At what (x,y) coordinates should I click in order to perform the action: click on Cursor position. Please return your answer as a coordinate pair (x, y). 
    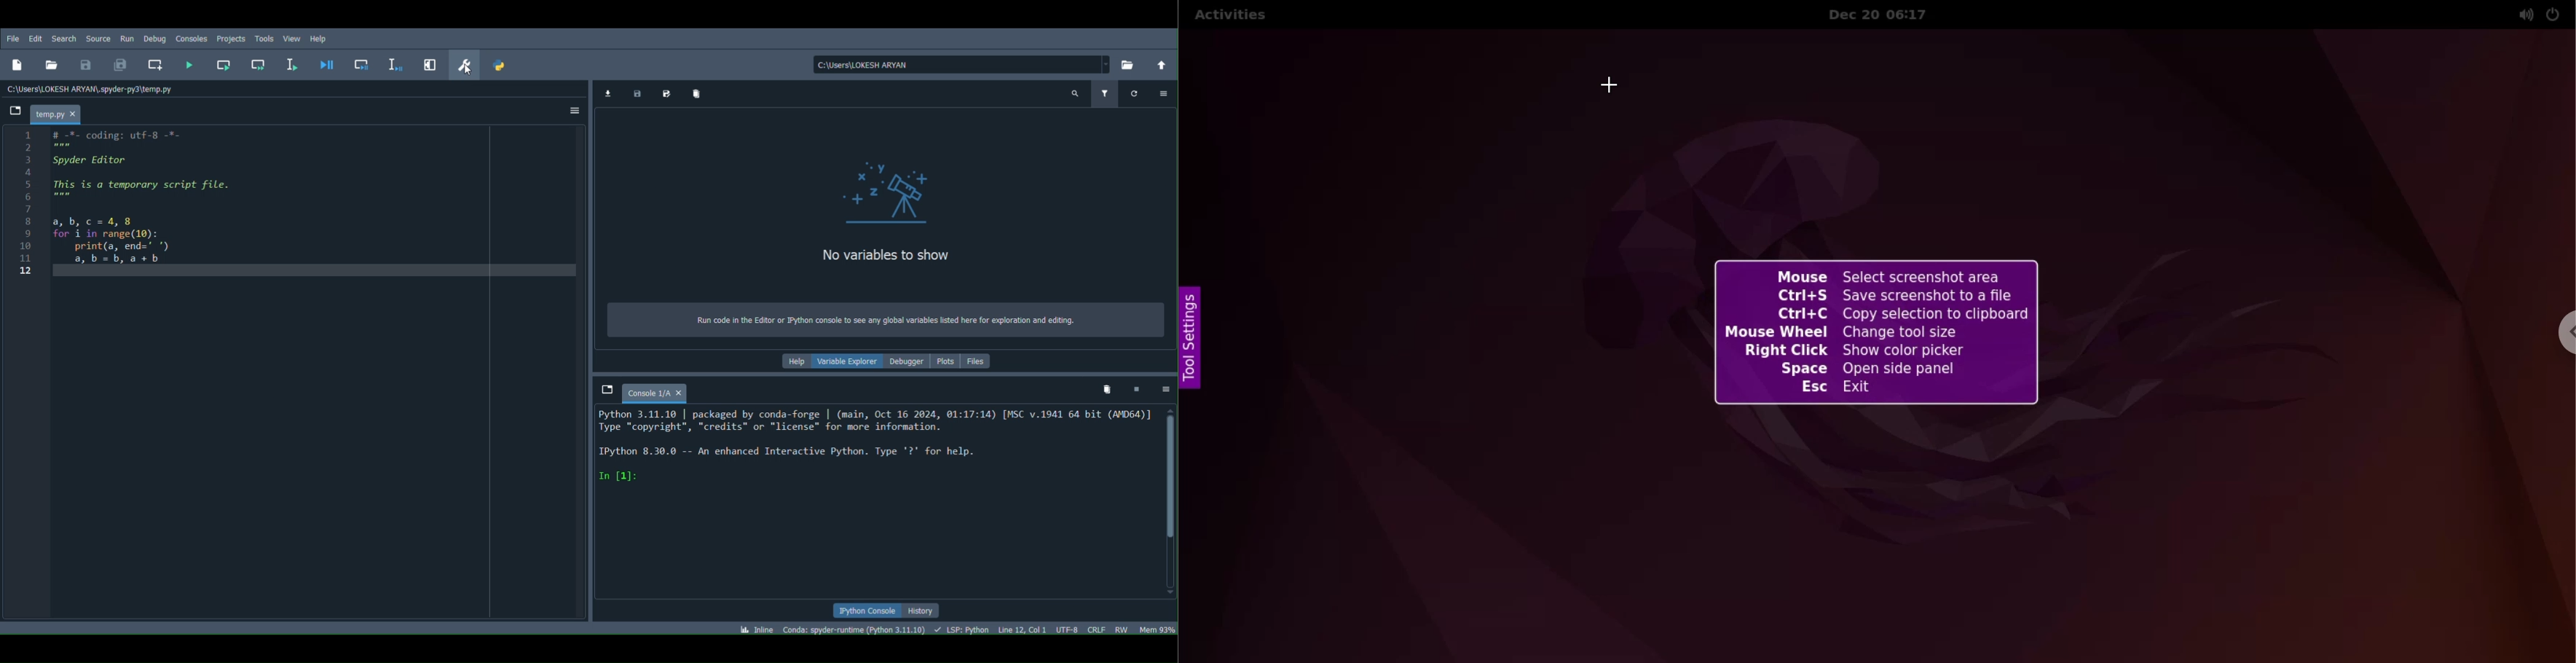
    Looking at the image, I should click on (1022, 627).